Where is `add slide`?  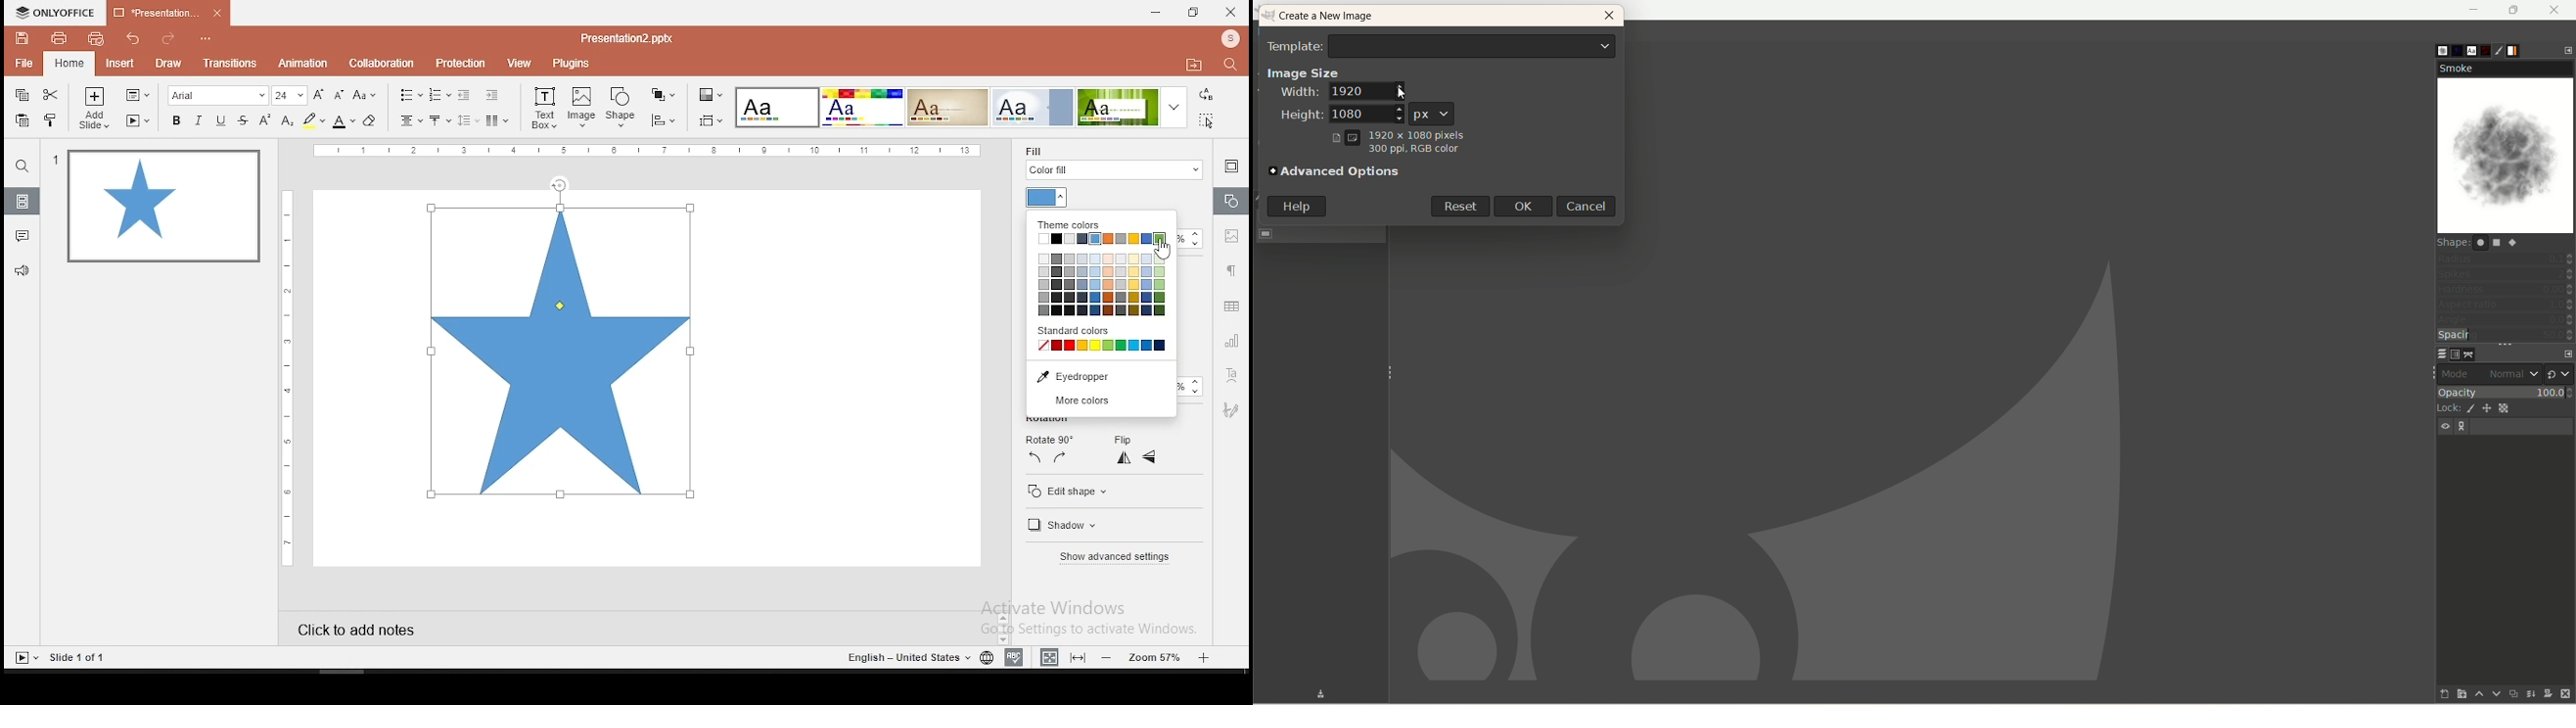 add slide is located at coordinates (94, 108).